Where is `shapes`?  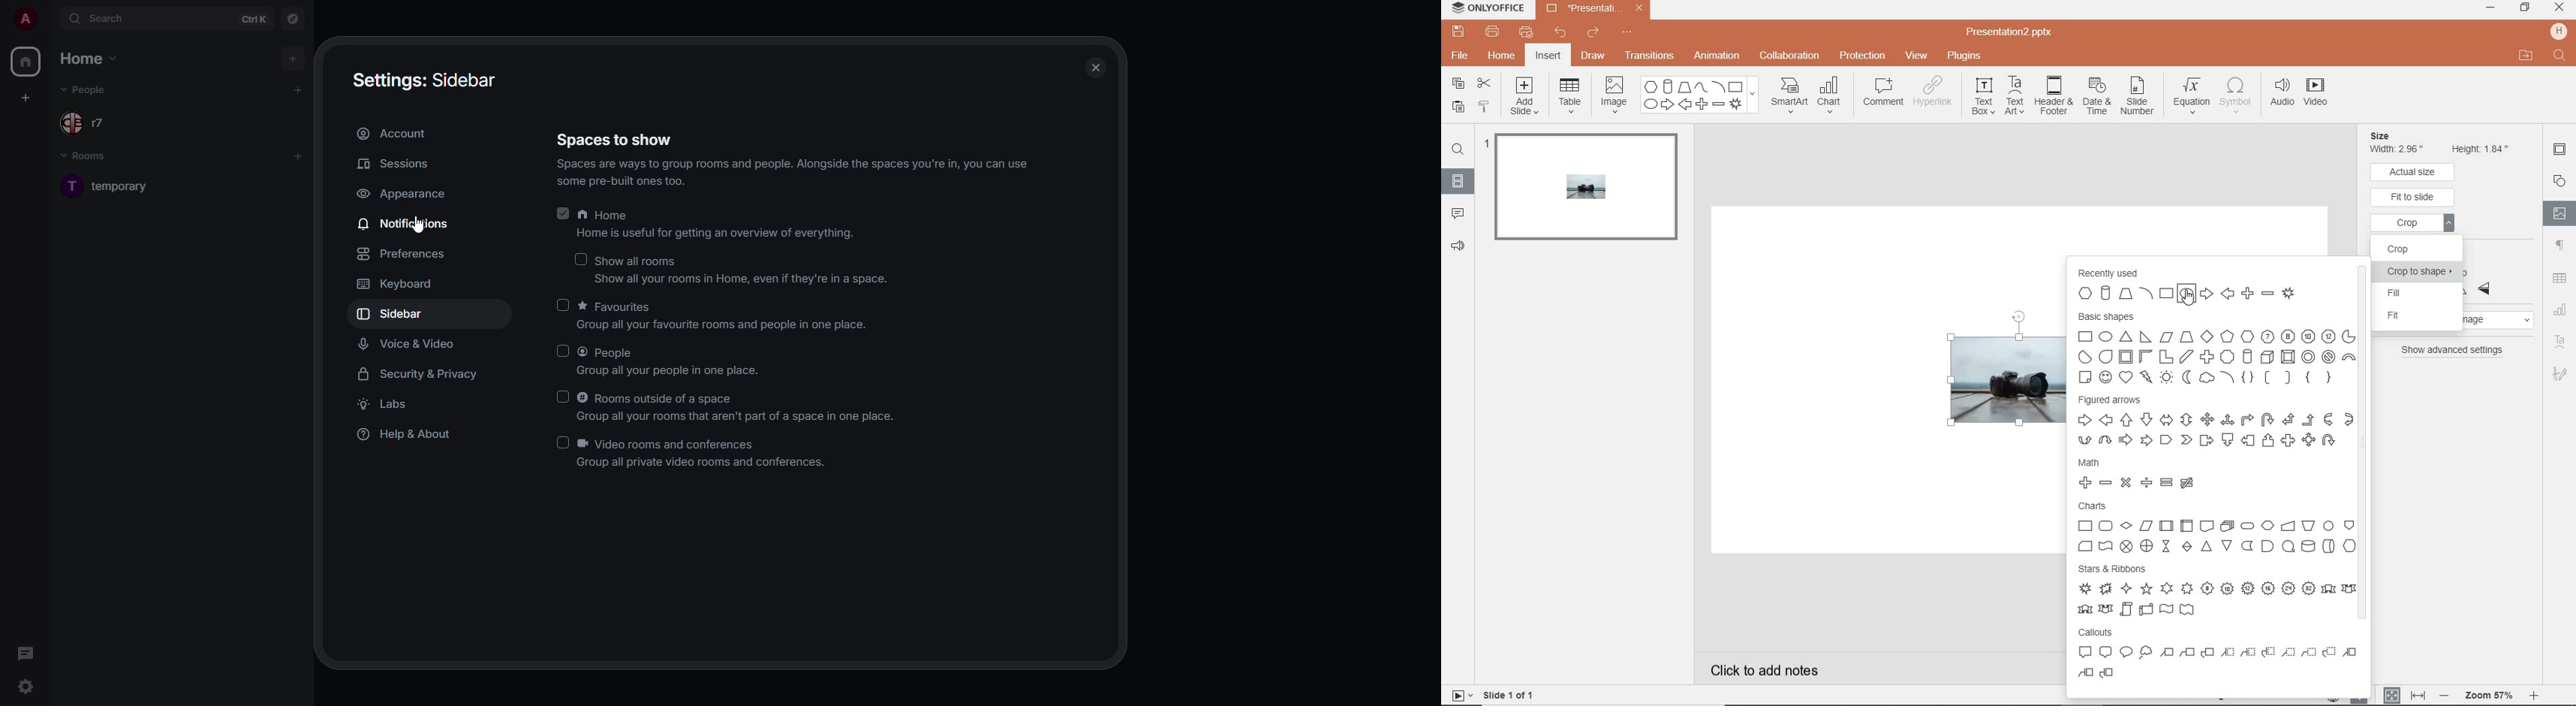
shapes is located at coordinates (1698, 95).